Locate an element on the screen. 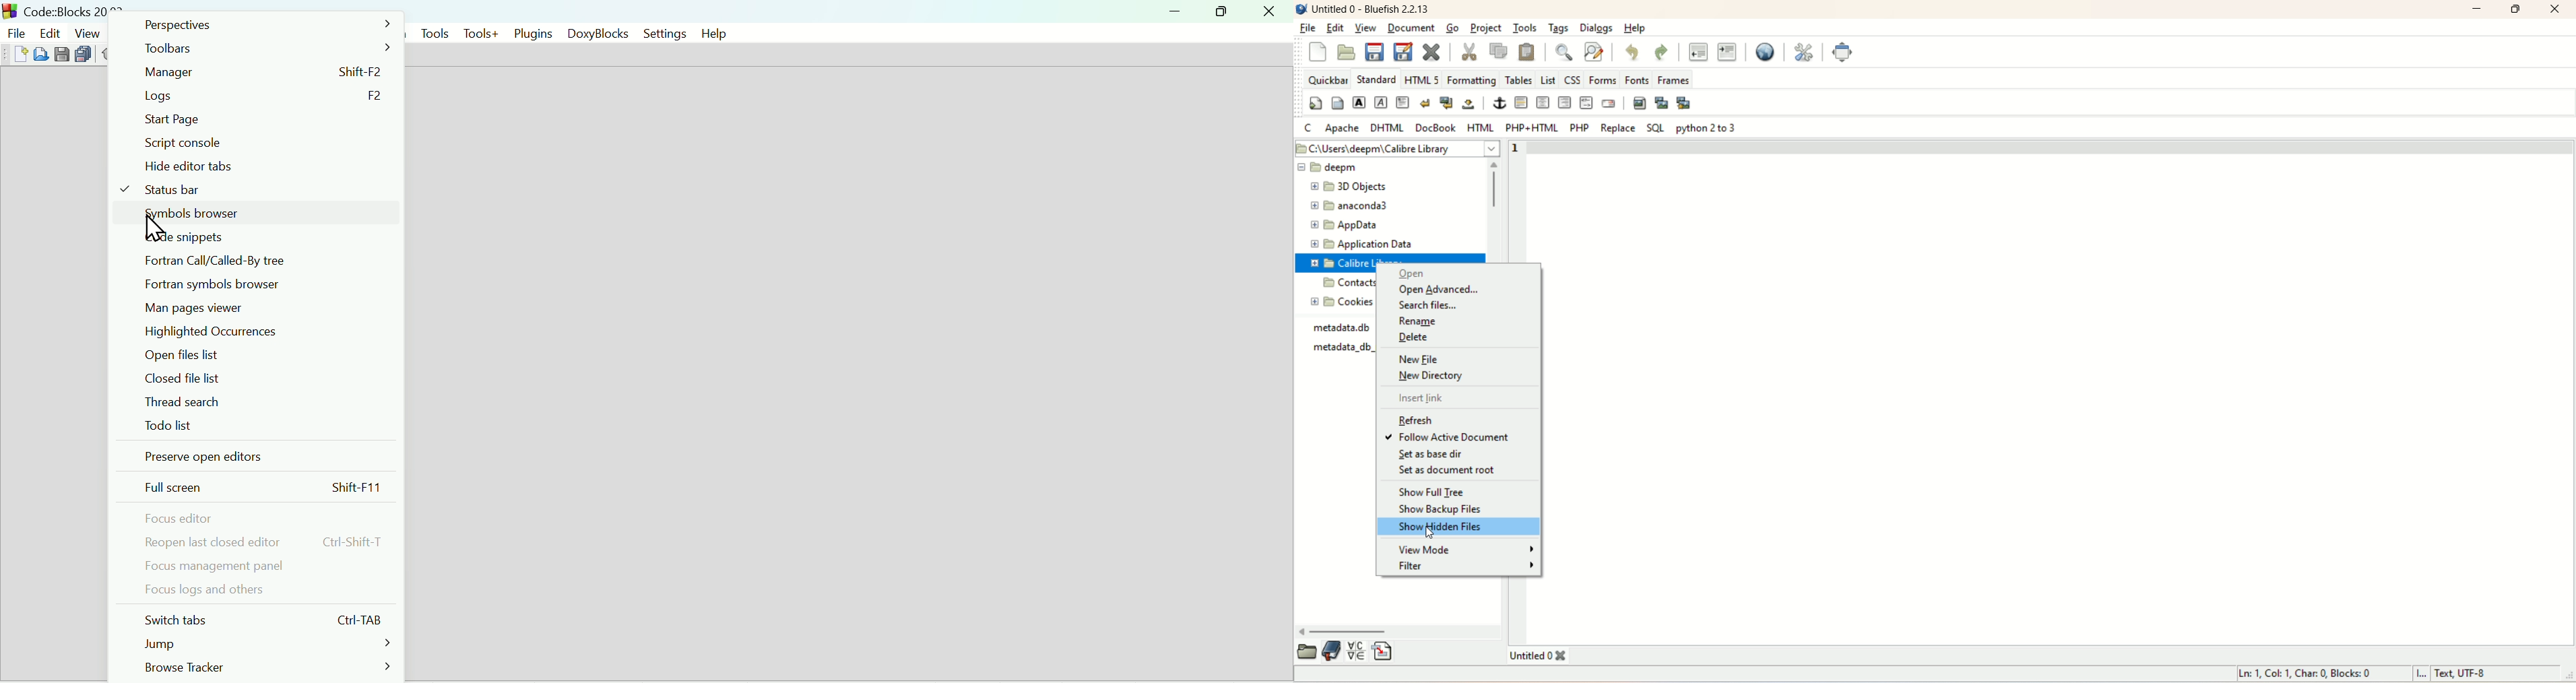 The image size is (2576, 700). help is located at coordinates (712, 33).